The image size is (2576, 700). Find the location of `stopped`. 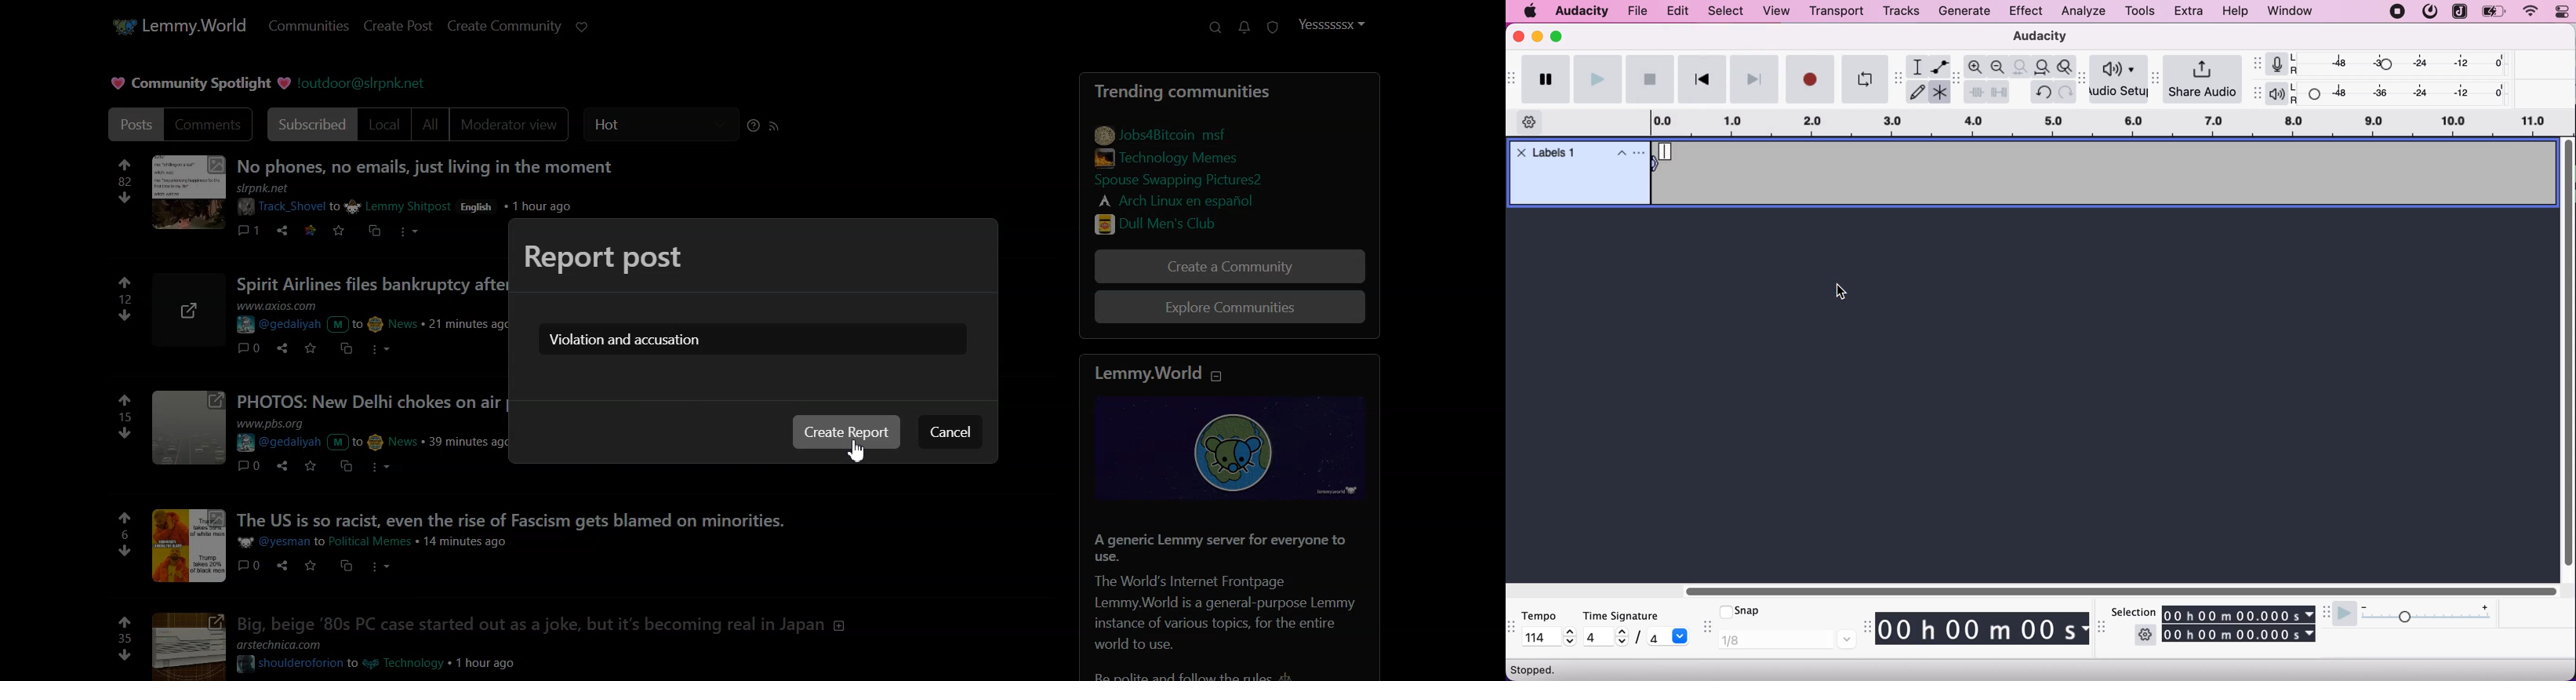

stopped is located at coordinates (1534, 669).